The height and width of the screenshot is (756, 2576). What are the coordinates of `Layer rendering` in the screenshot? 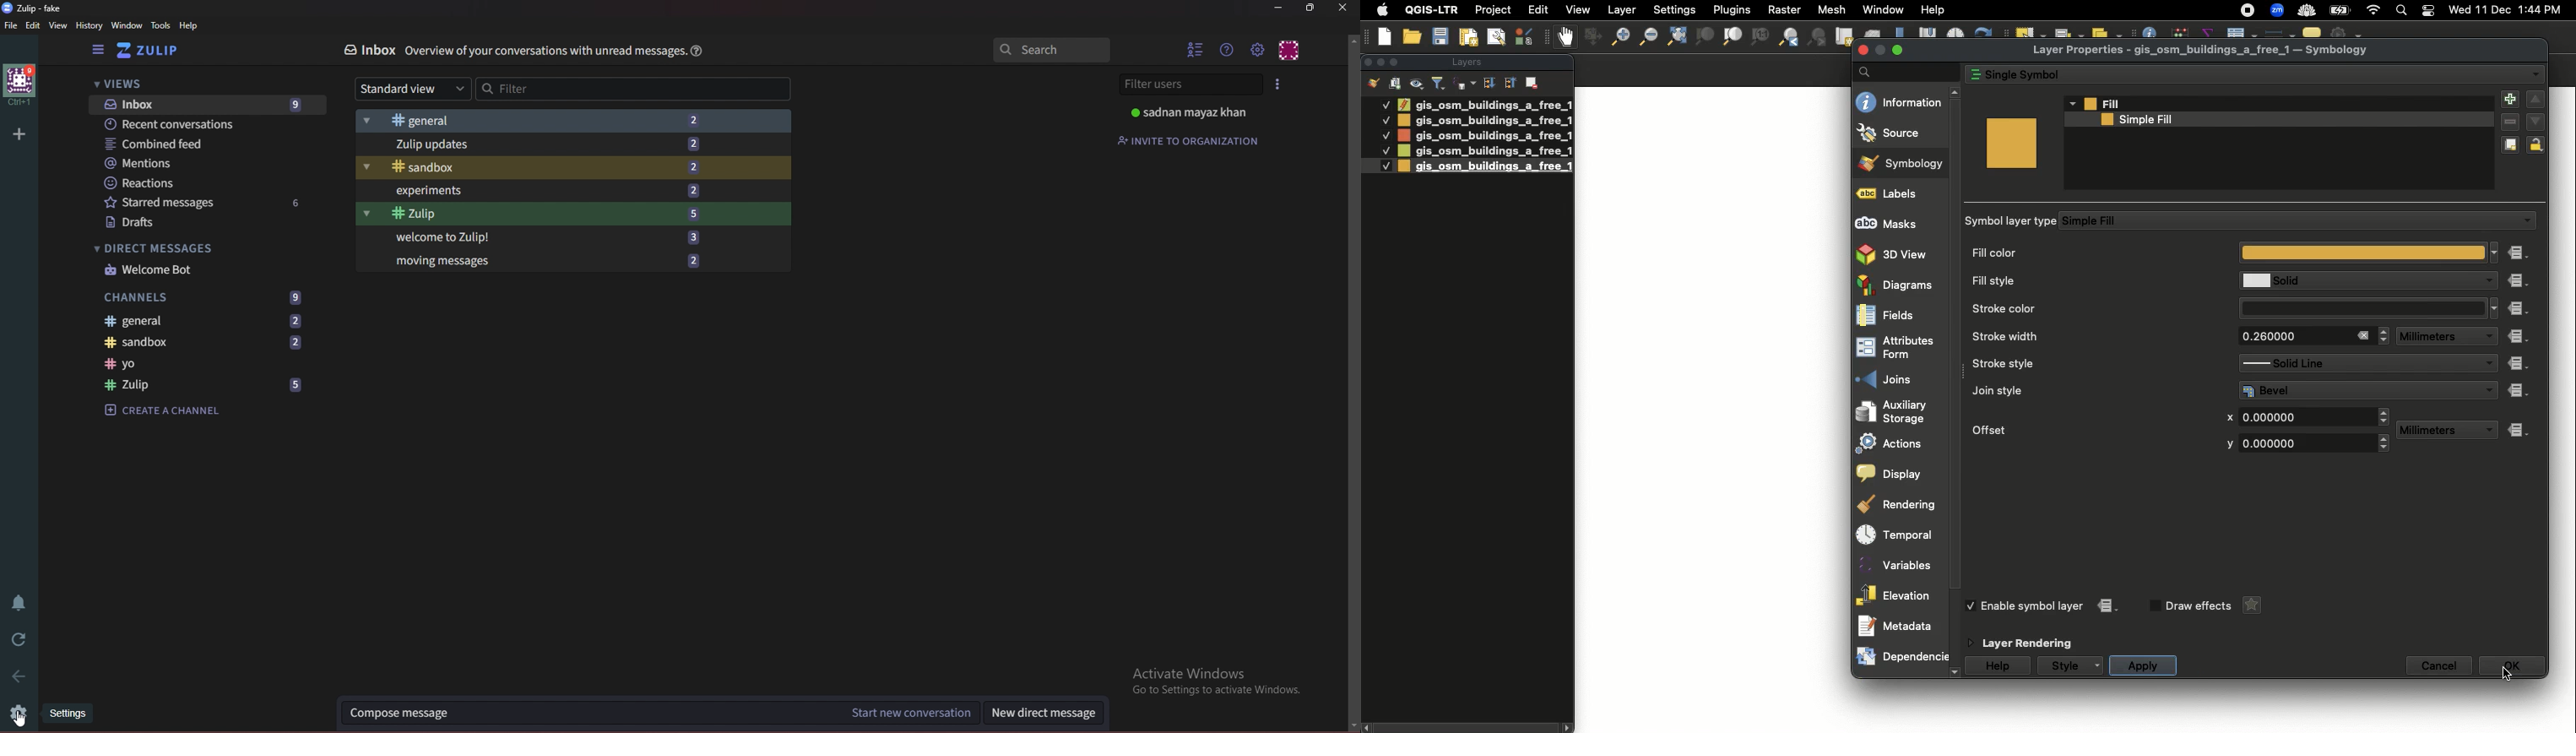 It's located at (2033, 643).